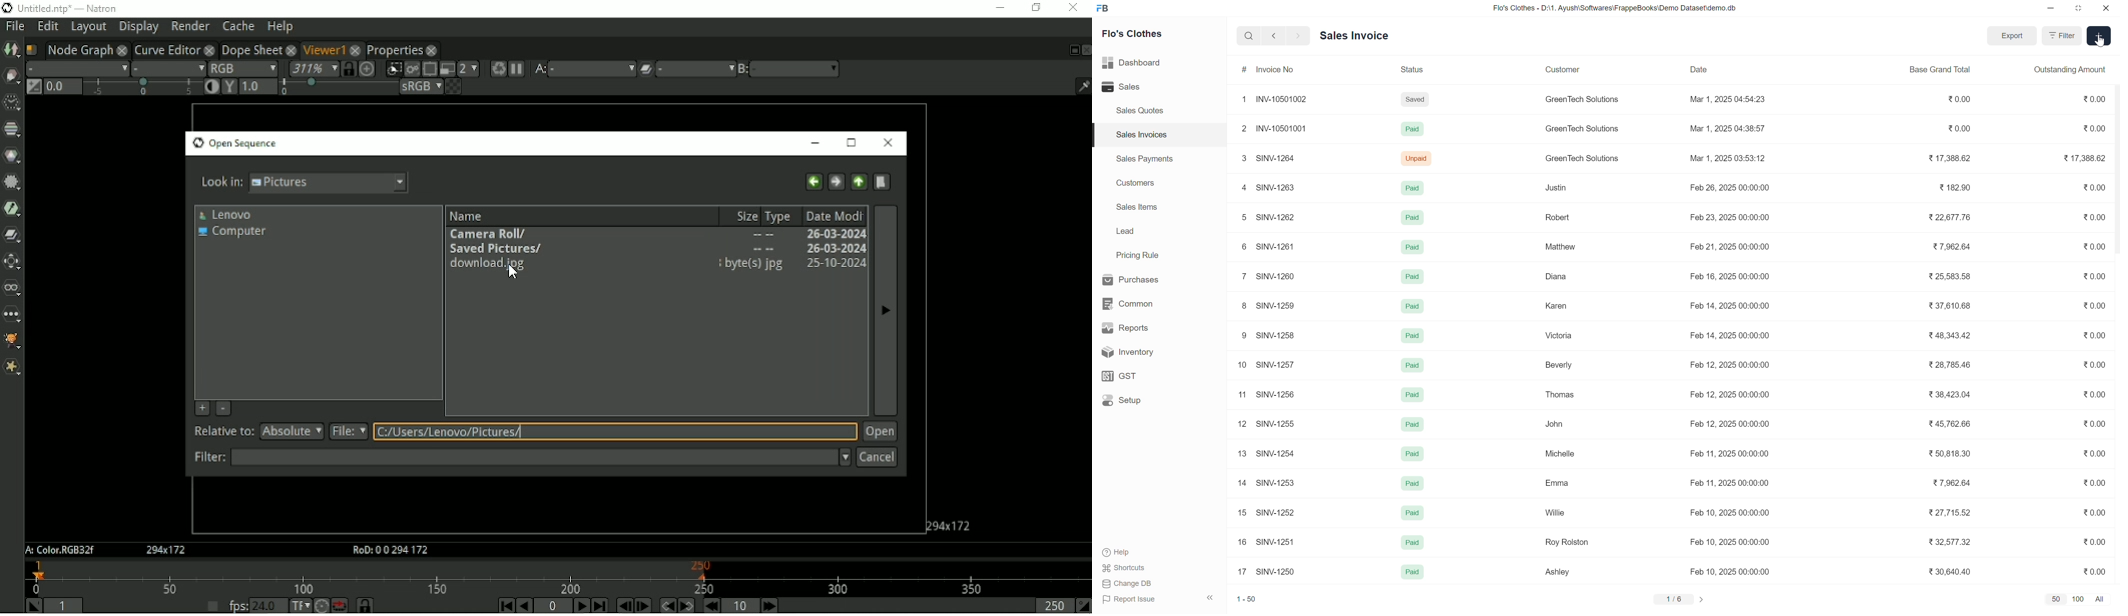 The image size is (2128, 616). Describe the element at coordinates (1947, 545) in the screenshot. I see `₹32,577.32` at that location.